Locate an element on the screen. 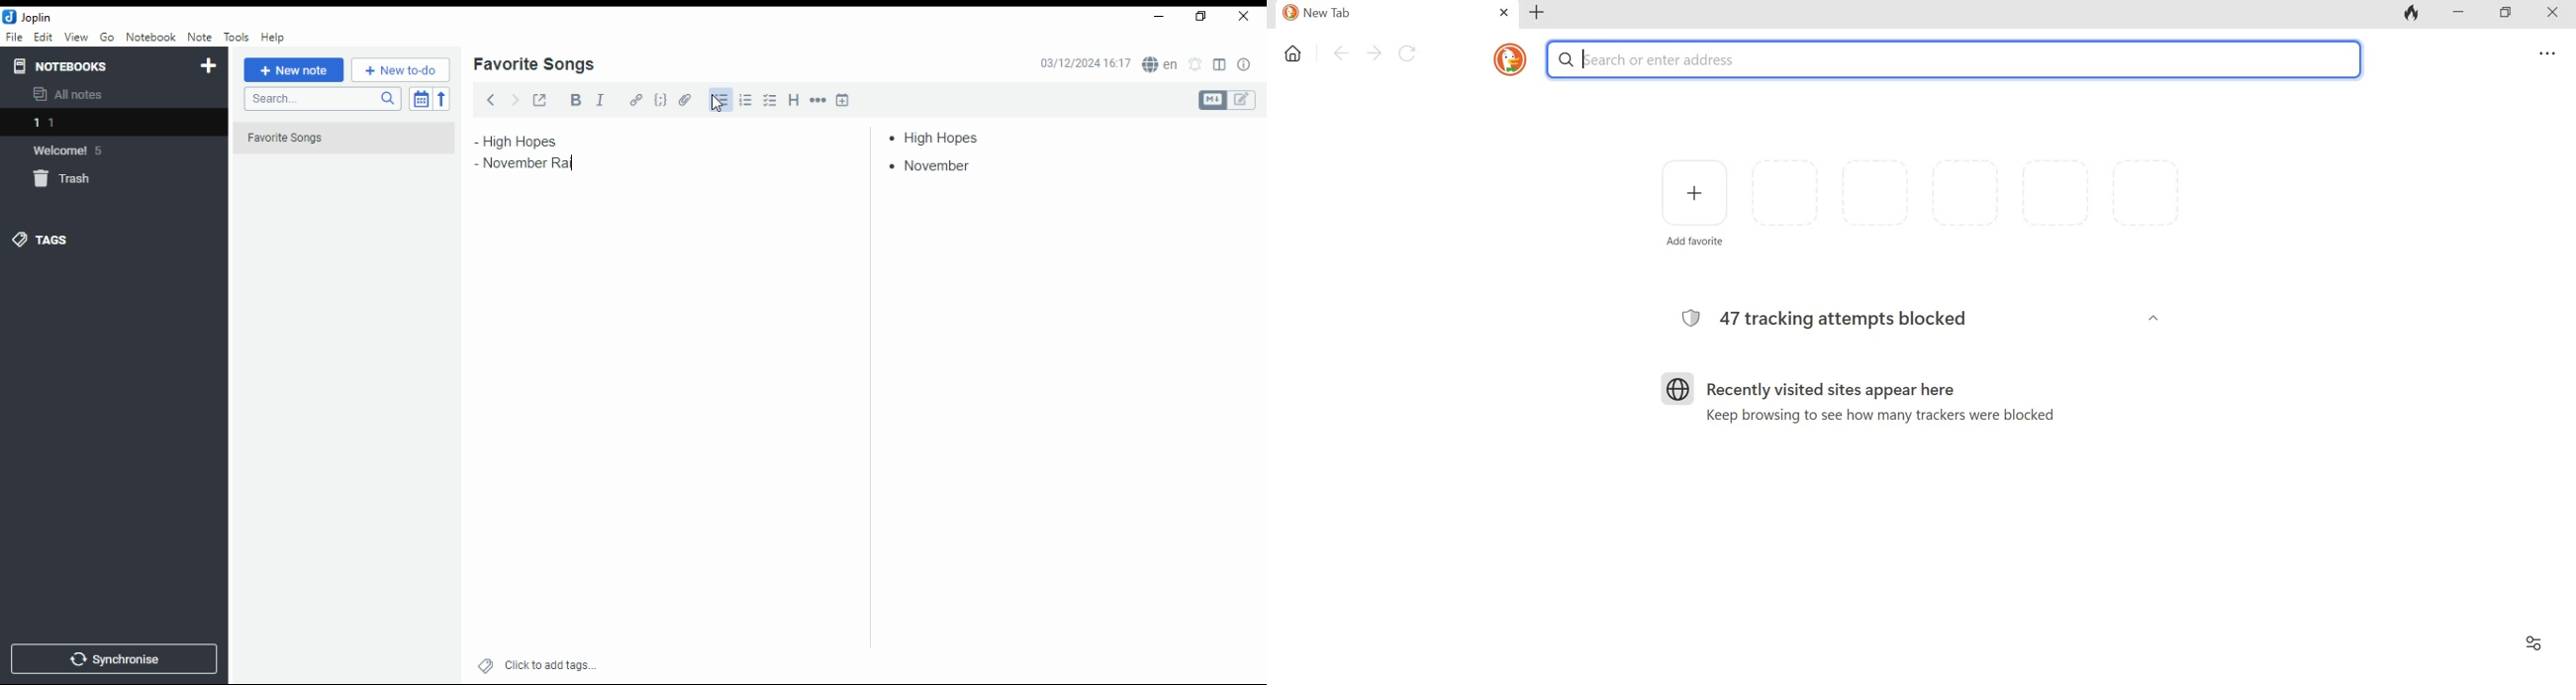 This screenshot has width=2576, height=700. toggle external editing is located at coordinates (540, 99).